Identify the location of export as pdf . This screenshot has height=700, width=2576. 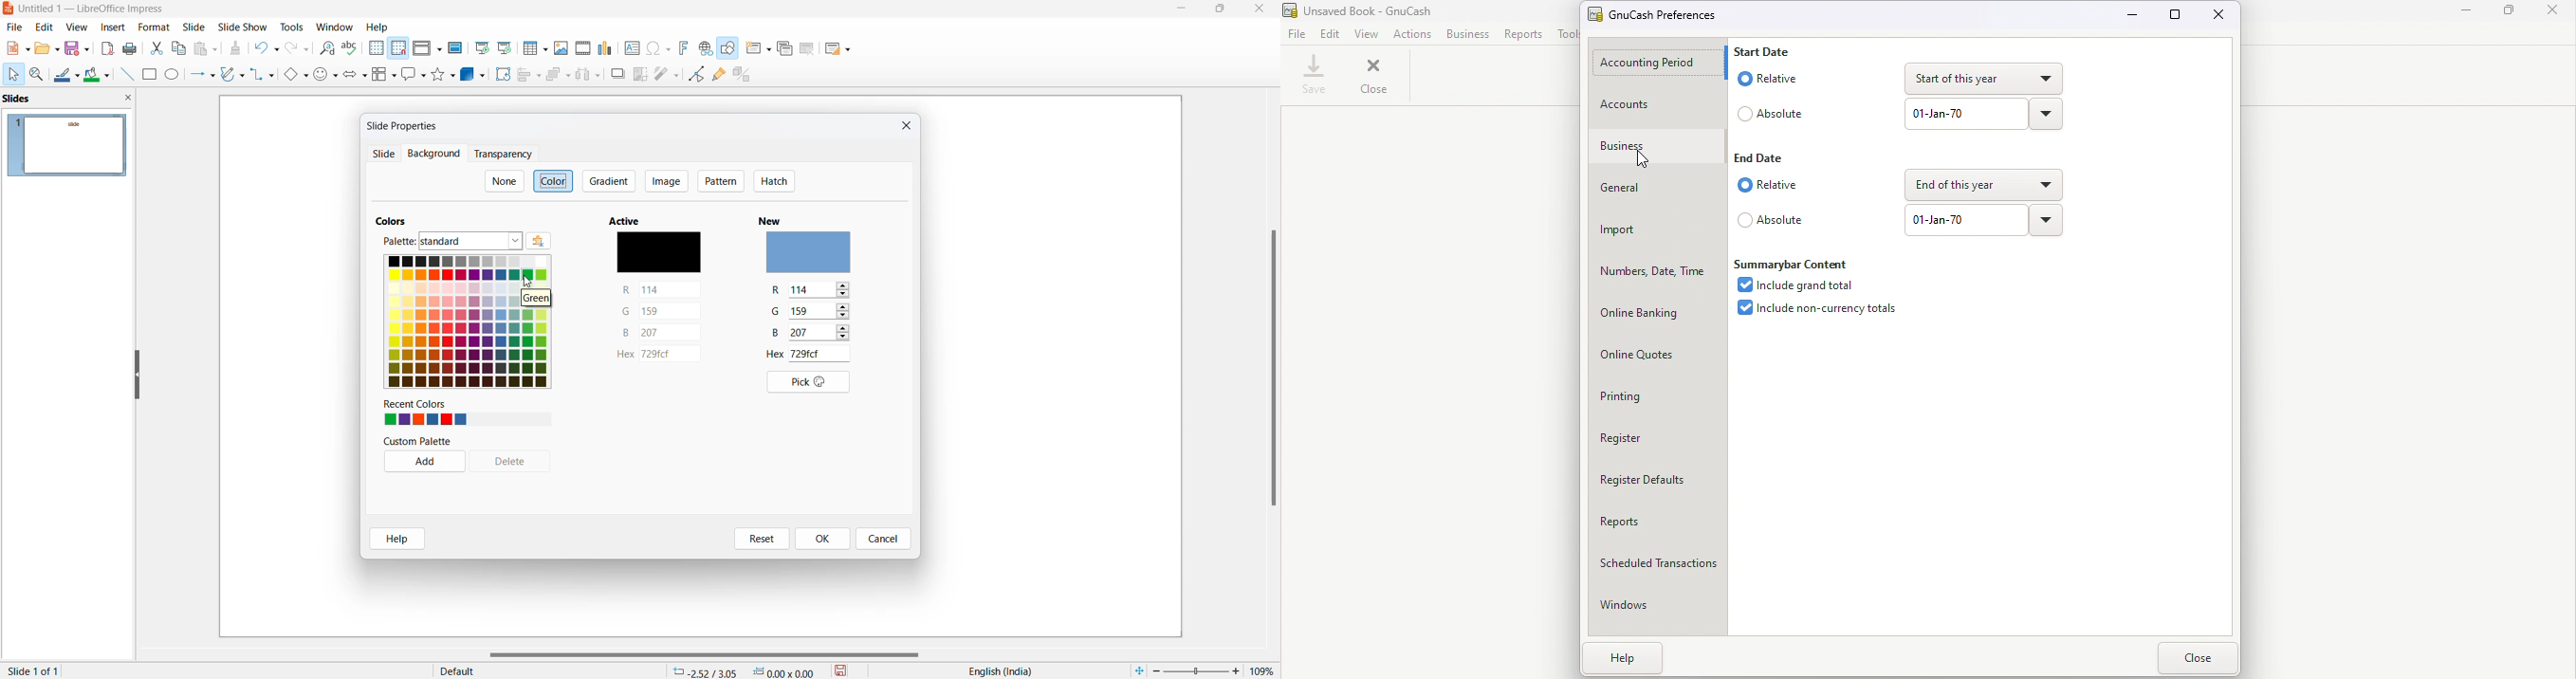
(107, 48).